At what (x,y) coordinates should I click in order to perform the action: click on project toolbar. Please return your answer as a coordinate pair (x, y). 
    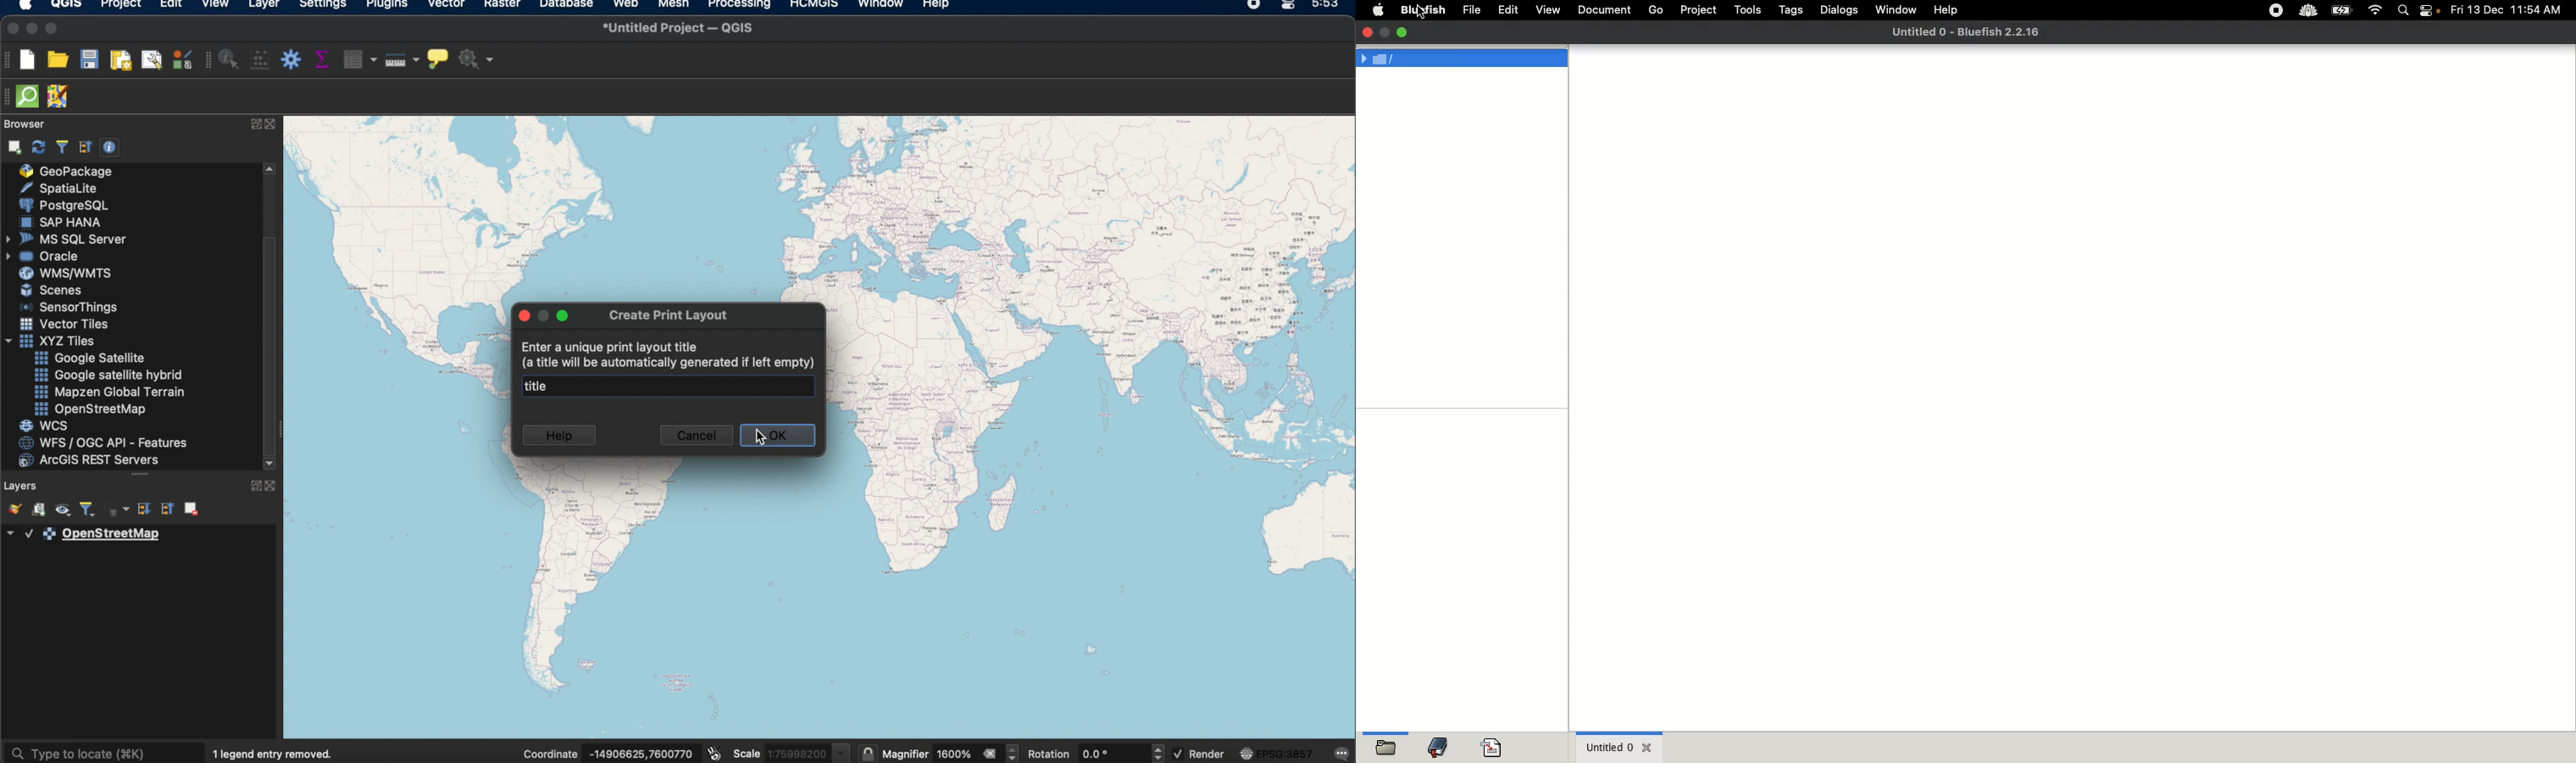
    Looking at the image, I should click on (8, 61).